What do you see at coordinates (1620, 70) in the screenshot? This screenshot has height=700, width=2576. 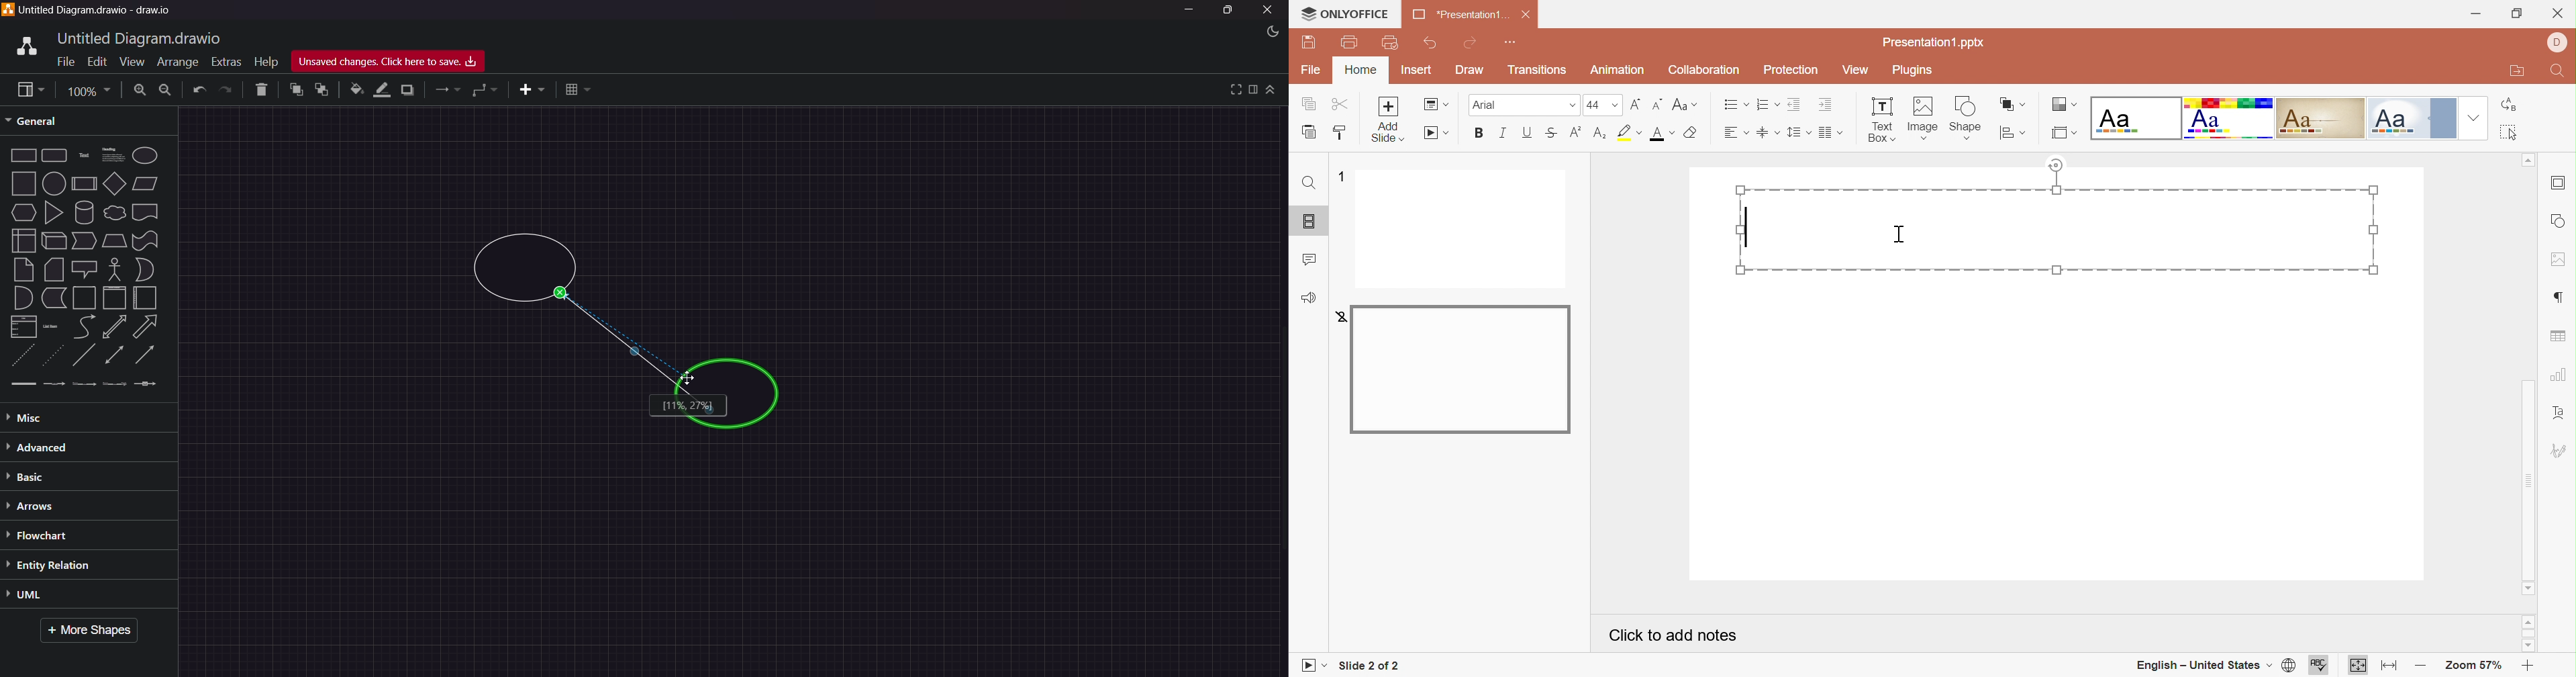 I see `Animation` at bounding box center [1620, 70].